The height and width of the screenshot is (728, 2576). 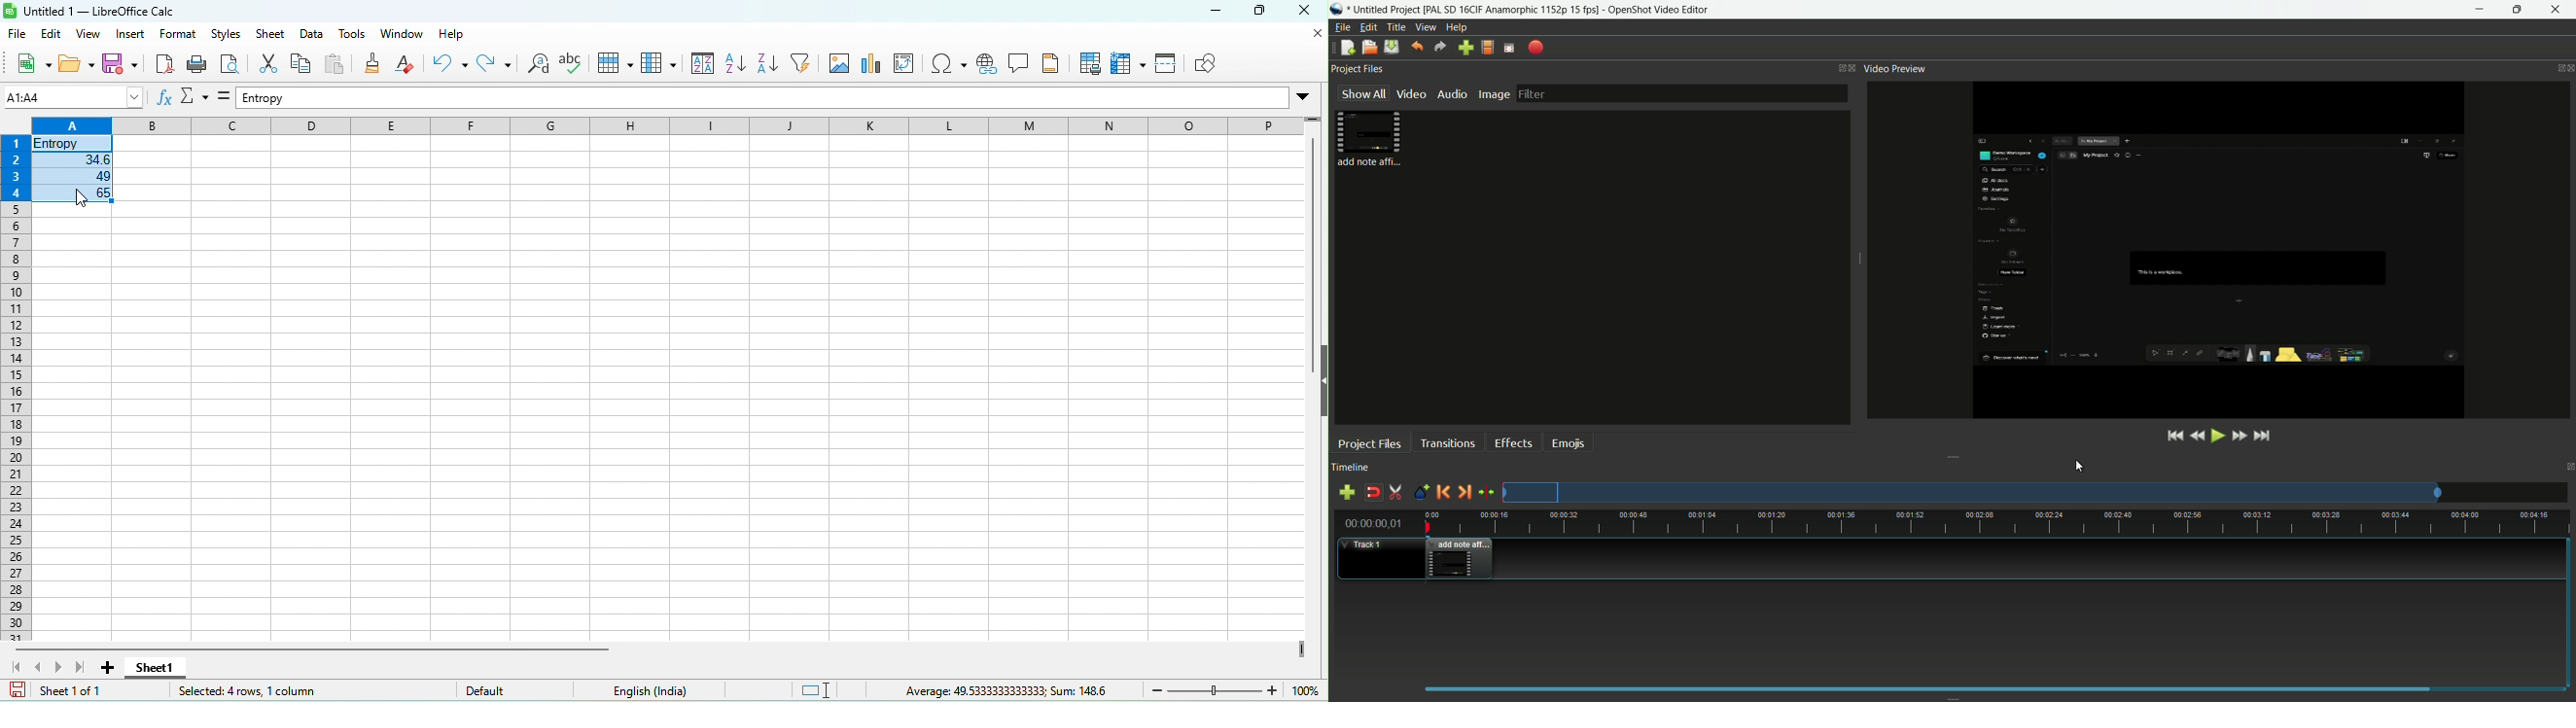 What do you see at coordinates (613, 62) in the screenshot?
I see `row` at bounding box center [613, 62].